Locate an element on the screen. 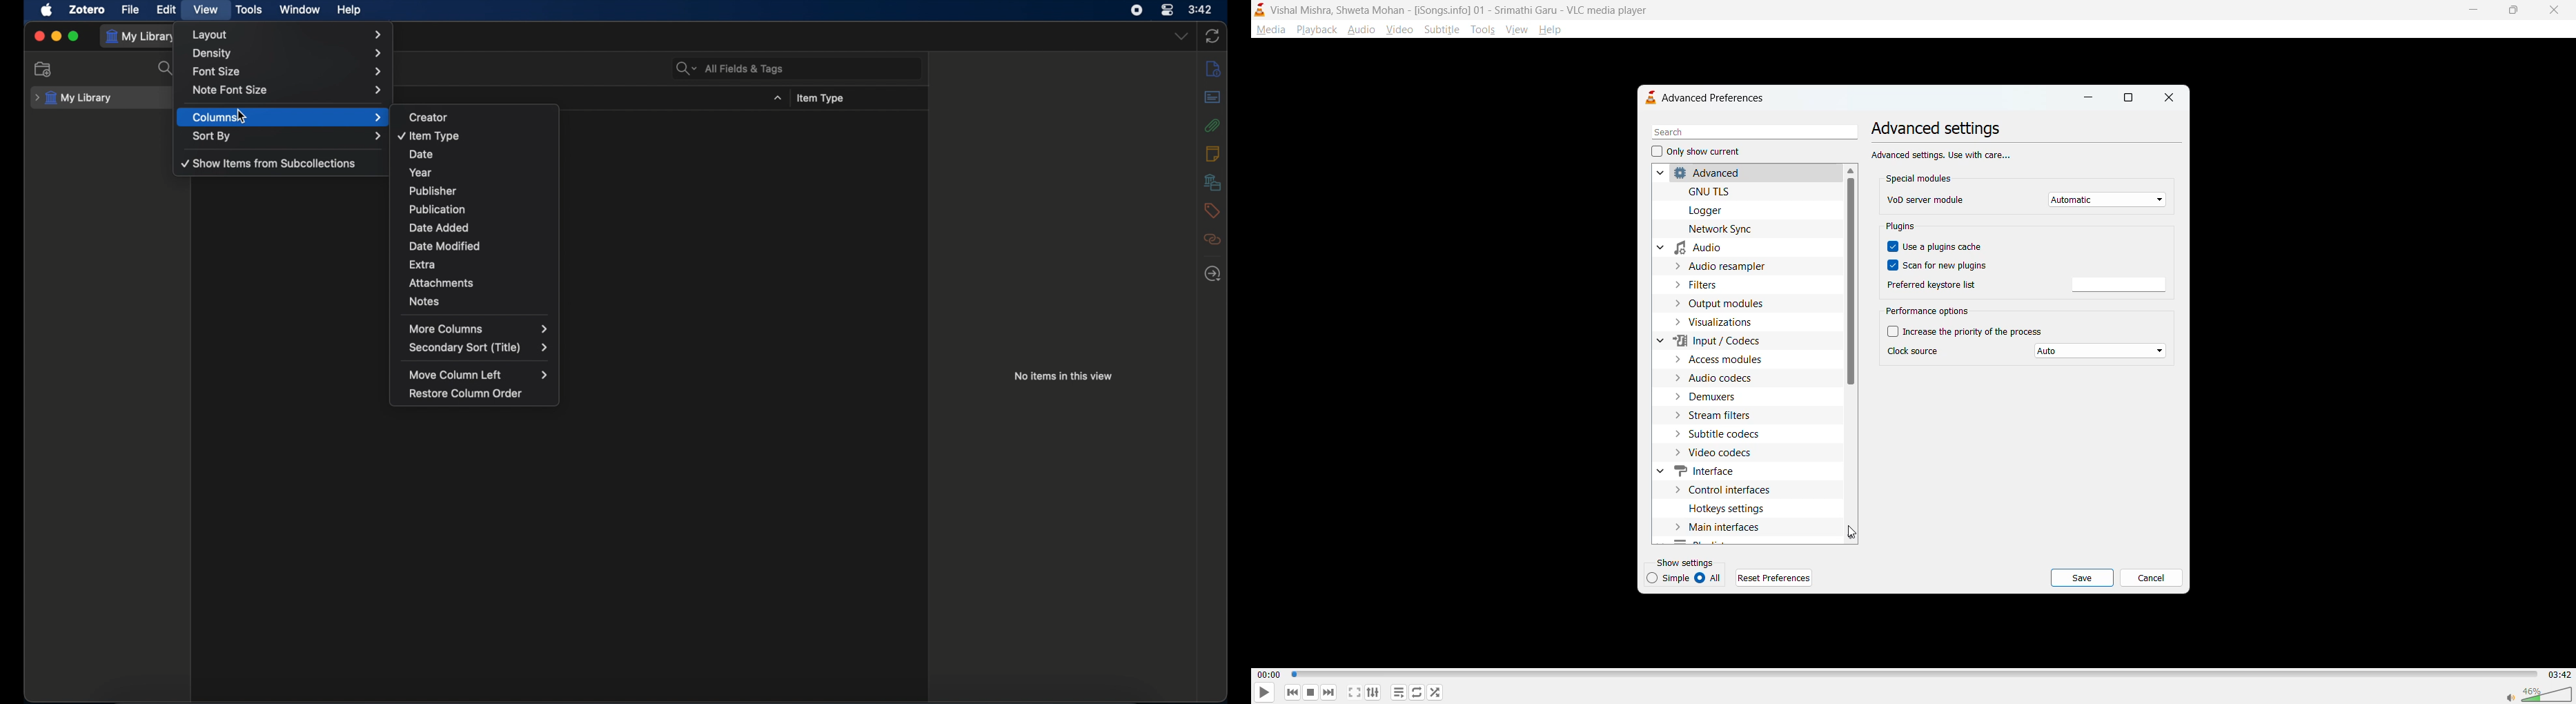 The height and width of the screenshot is (728, 2576). cancel is located at coordinates (2151, 580).